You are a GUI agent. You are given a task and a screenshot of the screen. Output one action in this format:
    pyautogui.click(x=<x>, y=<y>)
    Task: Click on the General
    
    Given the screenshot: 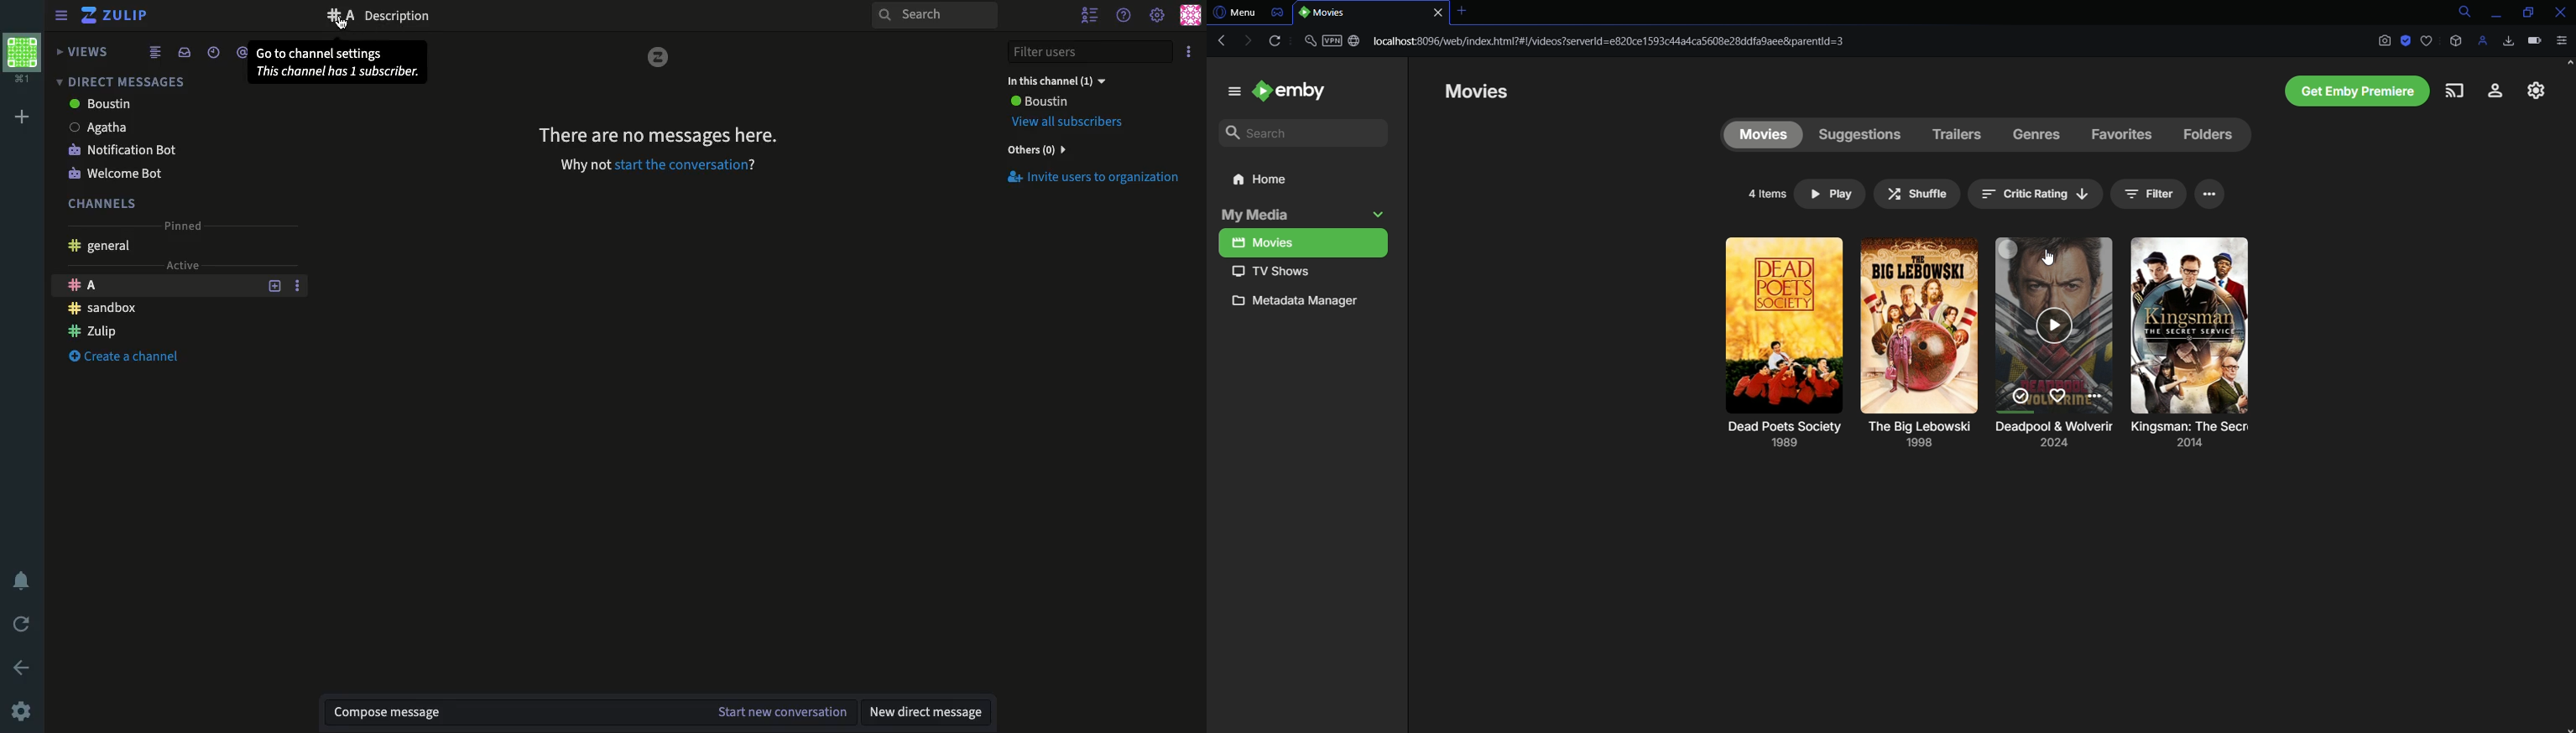 What is the action you would take?
    pyautogui.click(x=106, y=246)
    